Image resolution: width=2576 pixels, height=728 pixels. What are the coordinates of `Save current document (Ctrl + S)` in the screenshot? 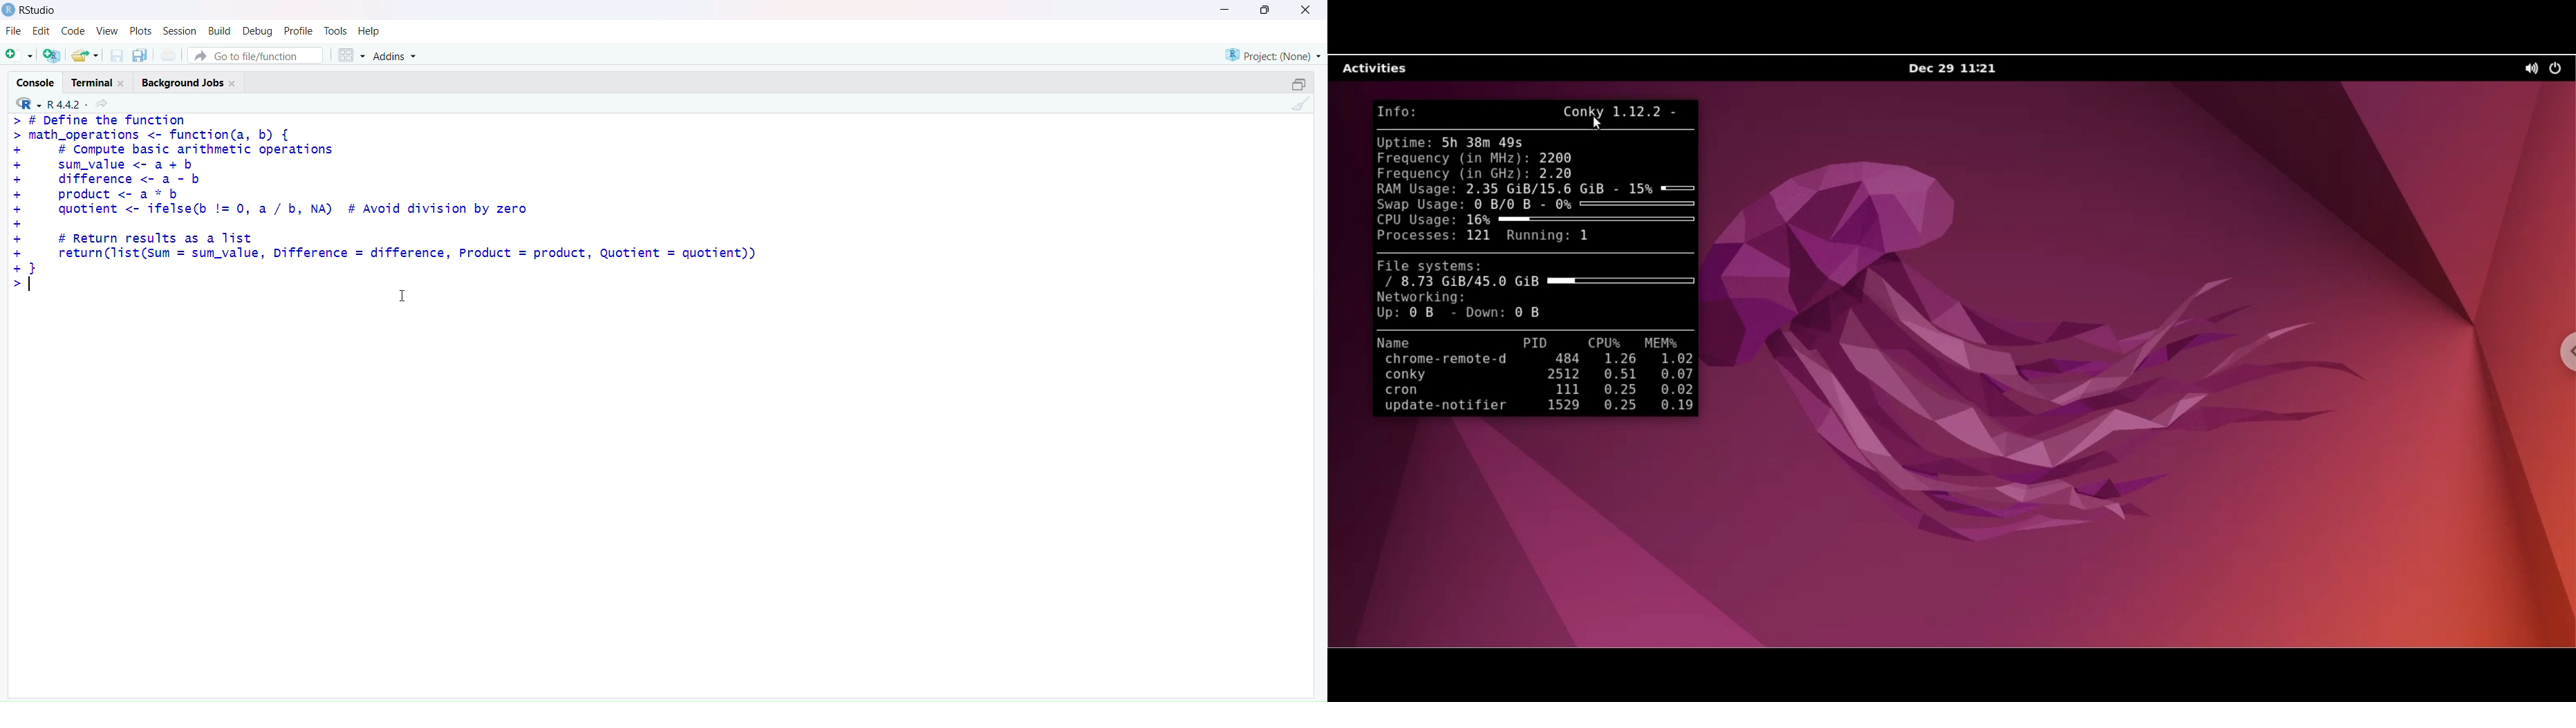 It's located at (117, 53).